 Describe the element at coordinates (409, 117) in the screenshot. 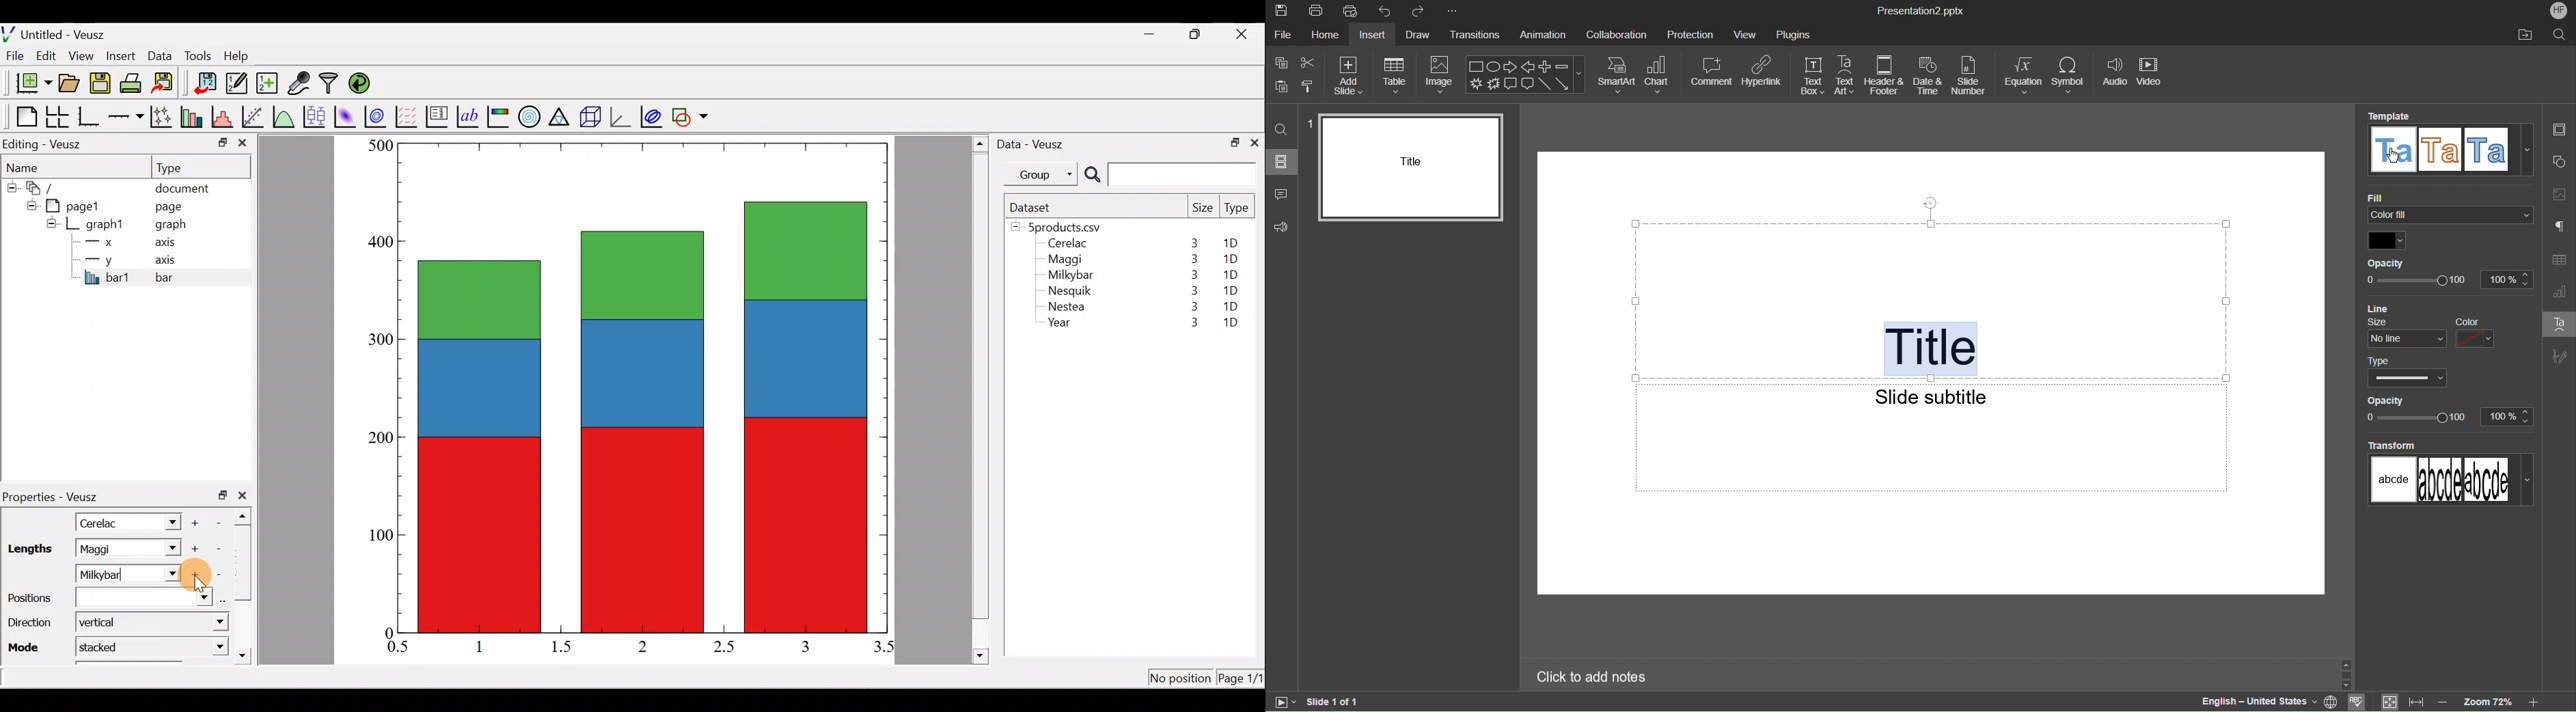

I see `Plot a vector field` at that location.